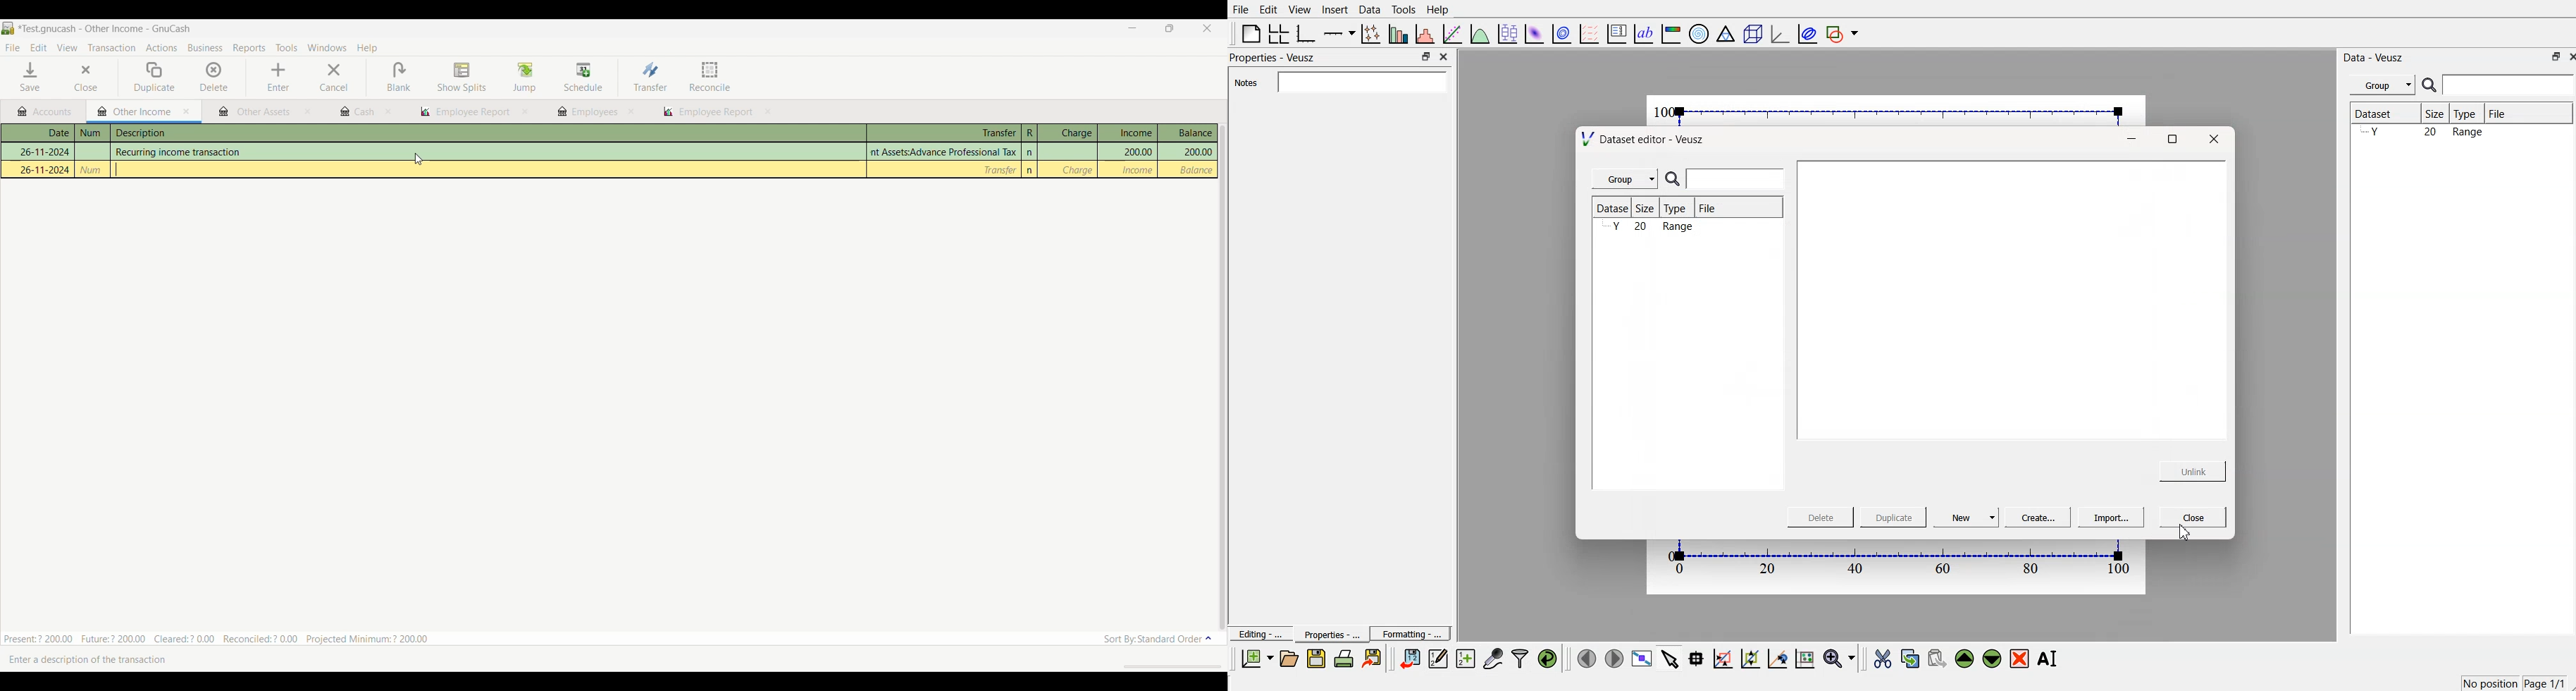 The image size is (2576, 700). Describe the element at coordinates (1617, 32) in the screenshot. I see `plot key` at that location.